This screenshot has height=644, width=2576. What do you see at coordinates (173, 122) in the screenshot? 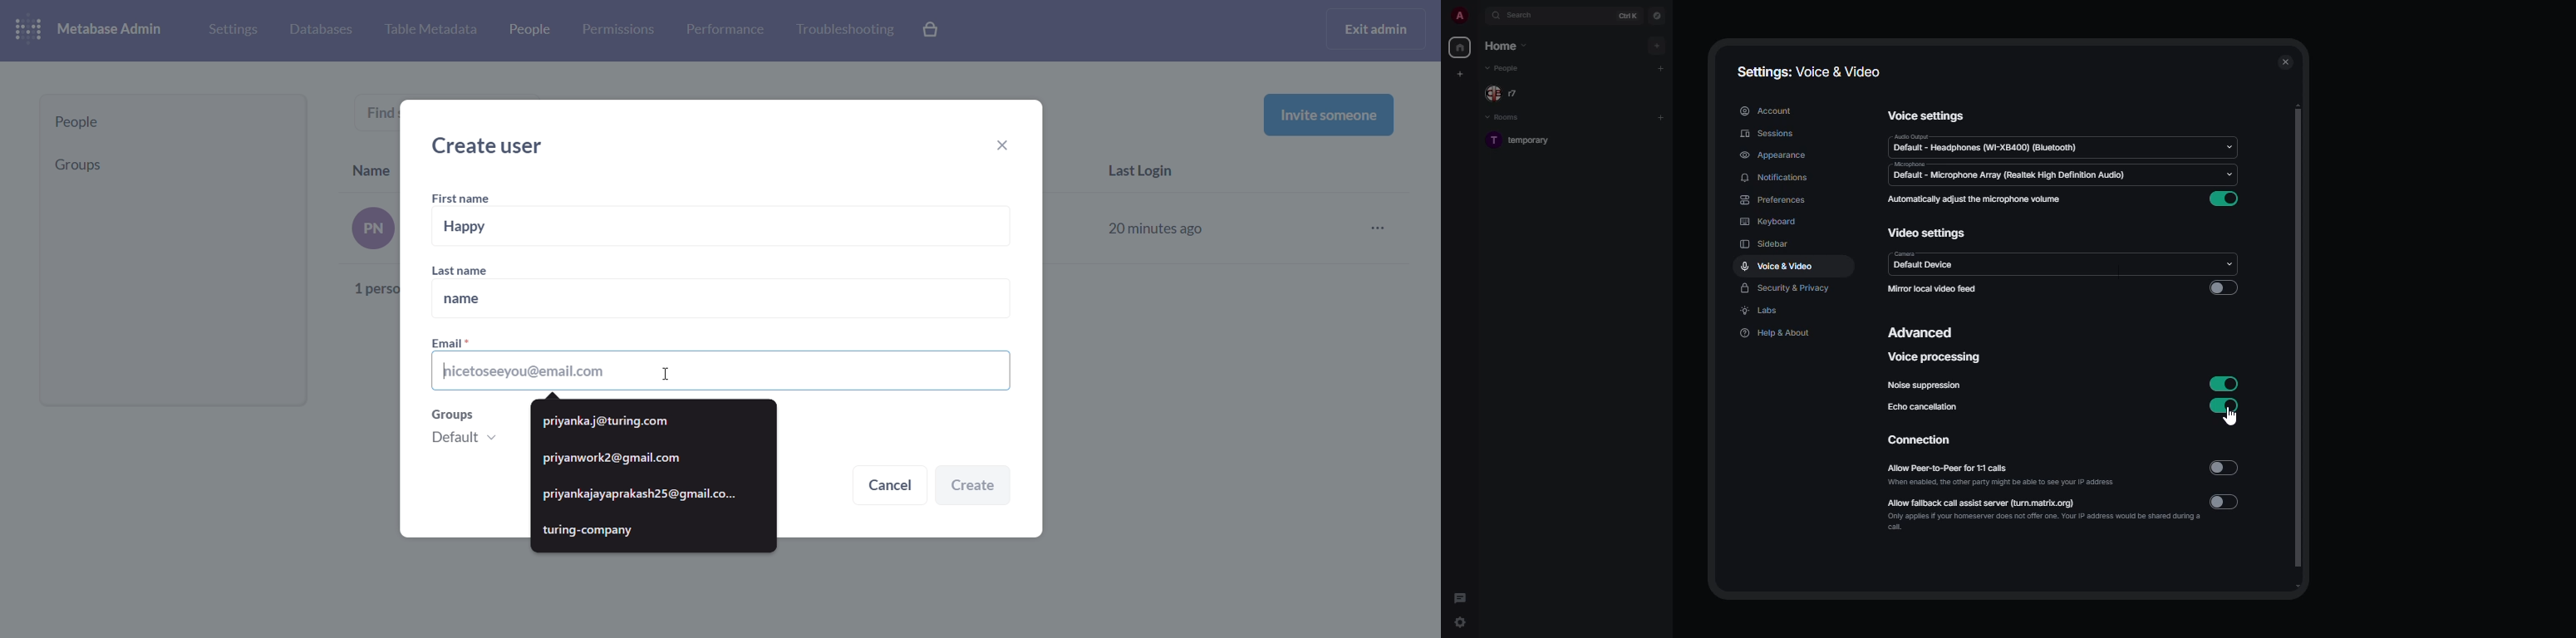
I see `people` at bounding box center [173, 122].